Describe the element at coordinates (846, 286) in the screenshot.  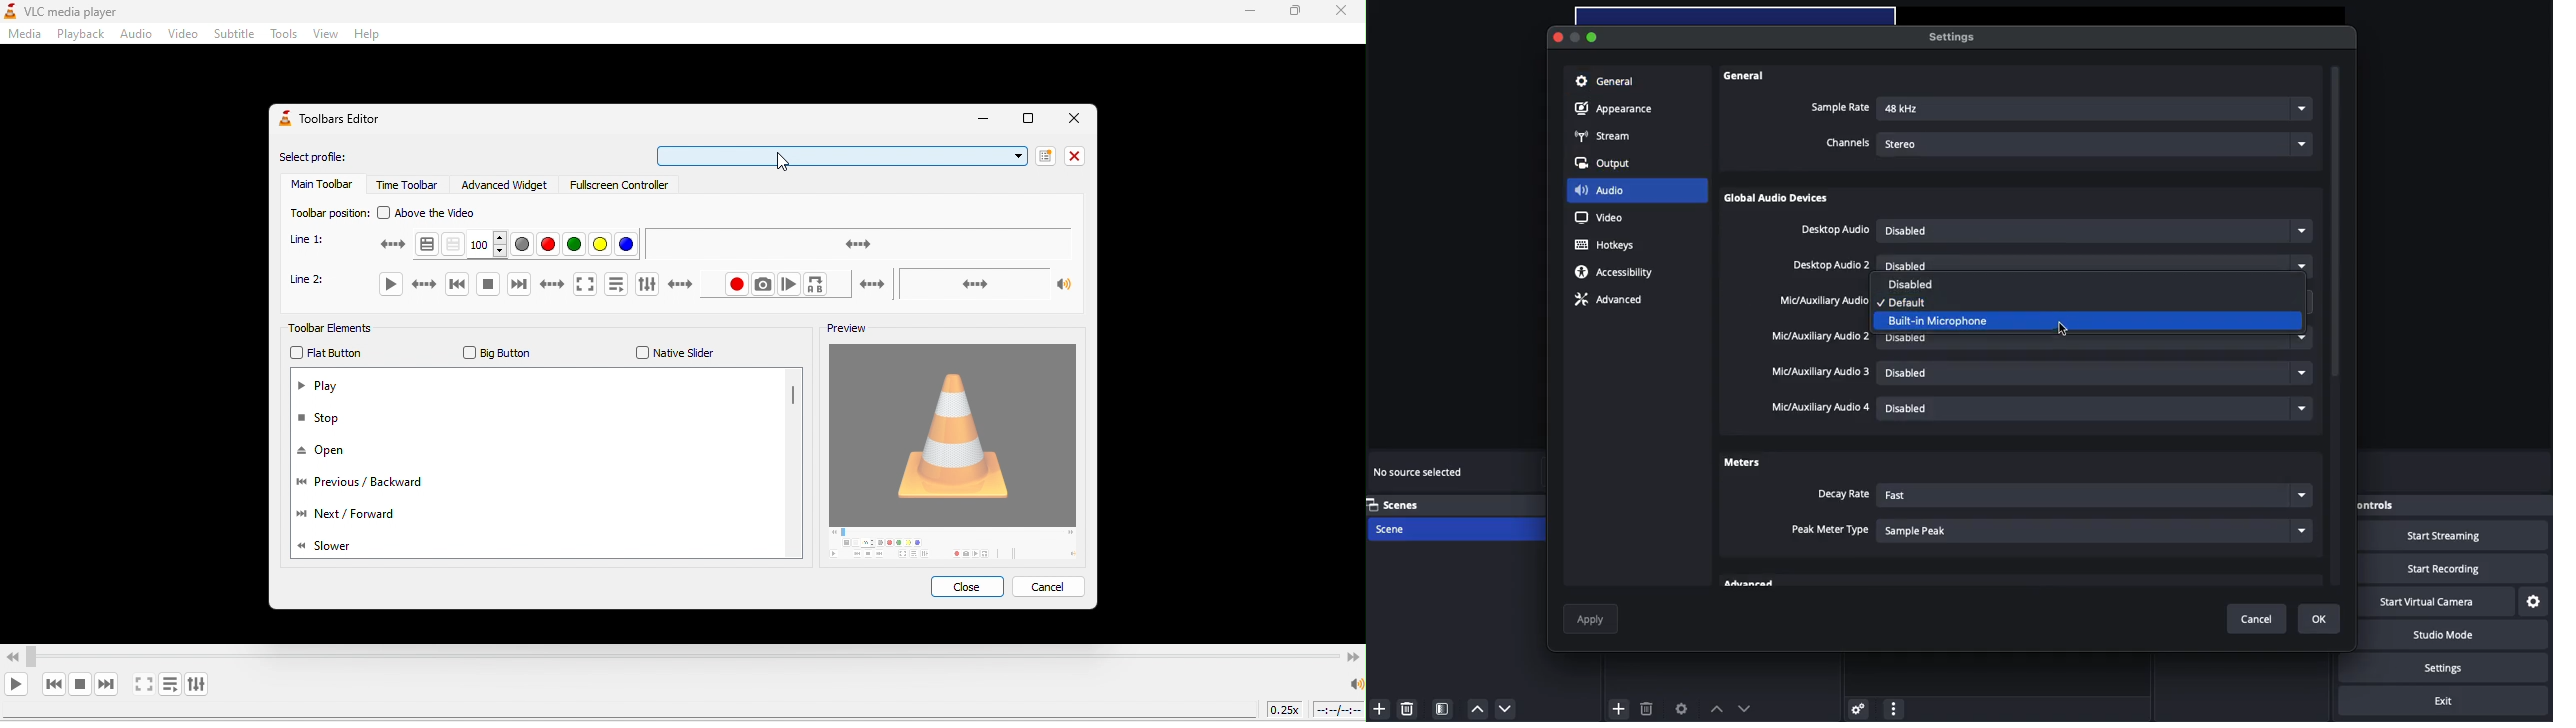
I see `loop from point a to point b` at that location.